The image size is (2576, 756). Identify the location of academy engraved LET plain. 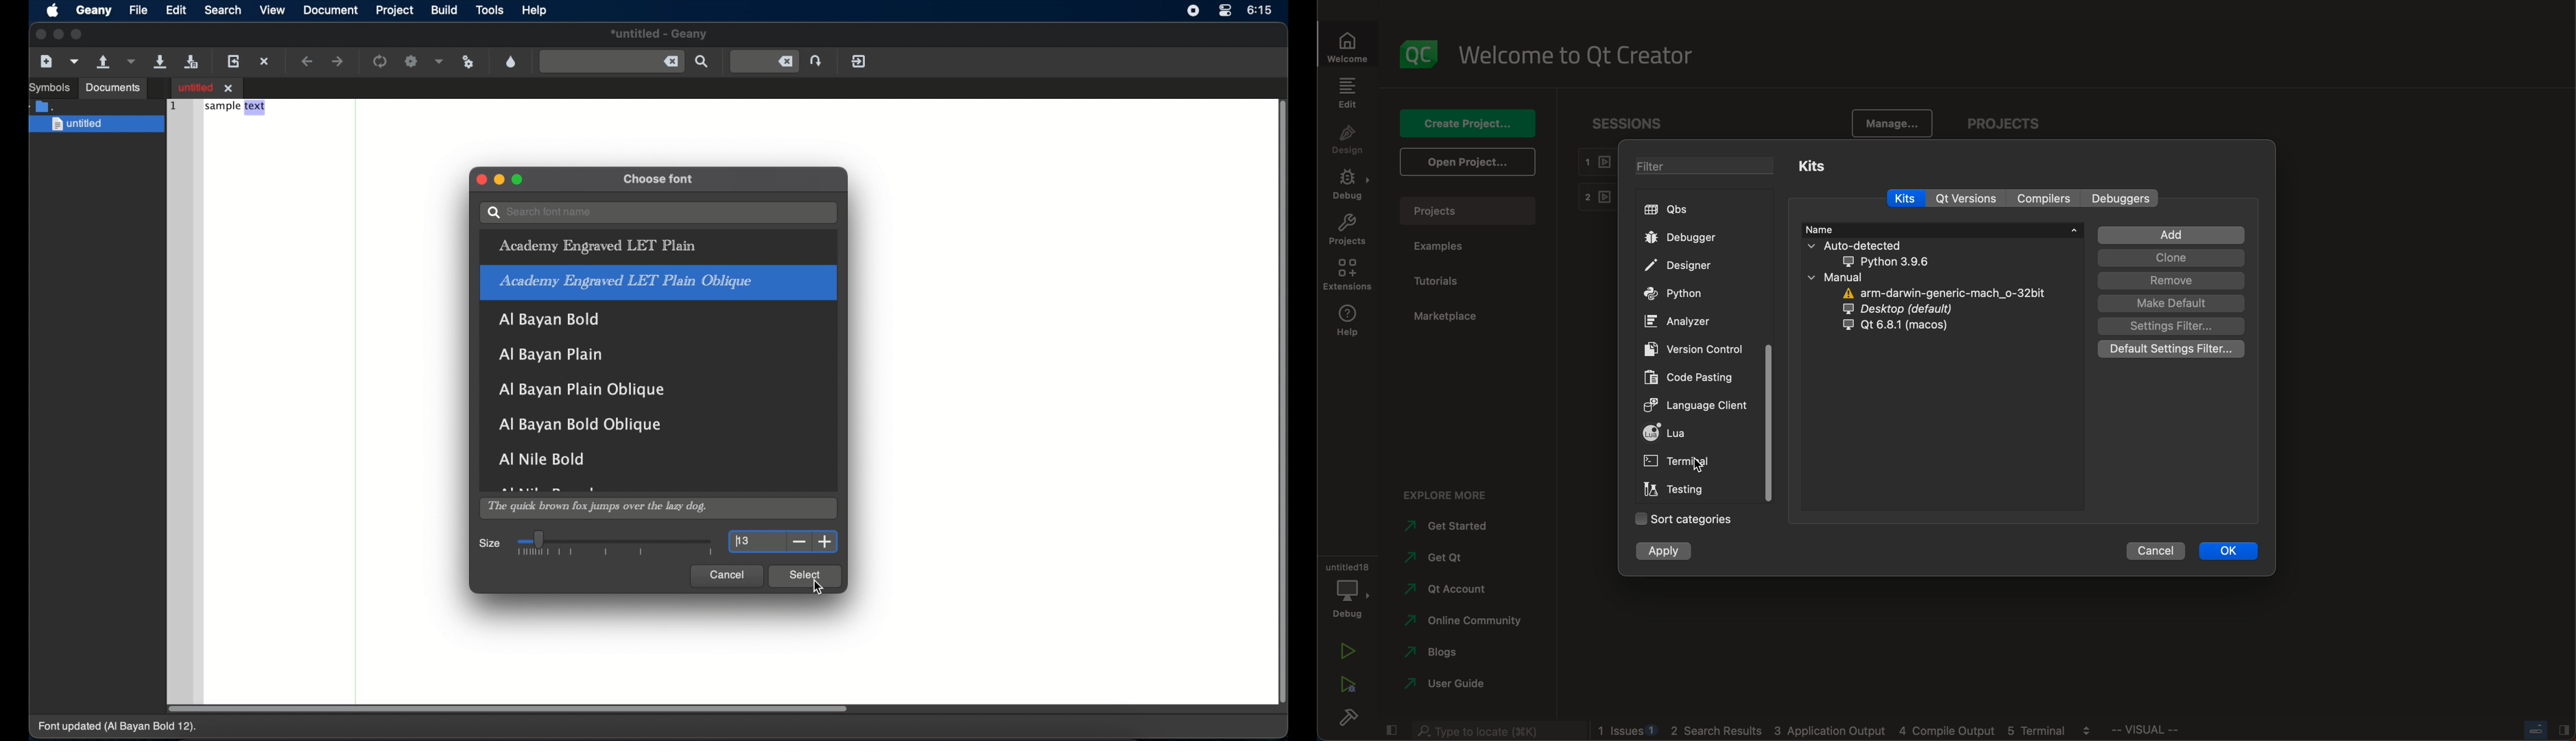
(597, 246).